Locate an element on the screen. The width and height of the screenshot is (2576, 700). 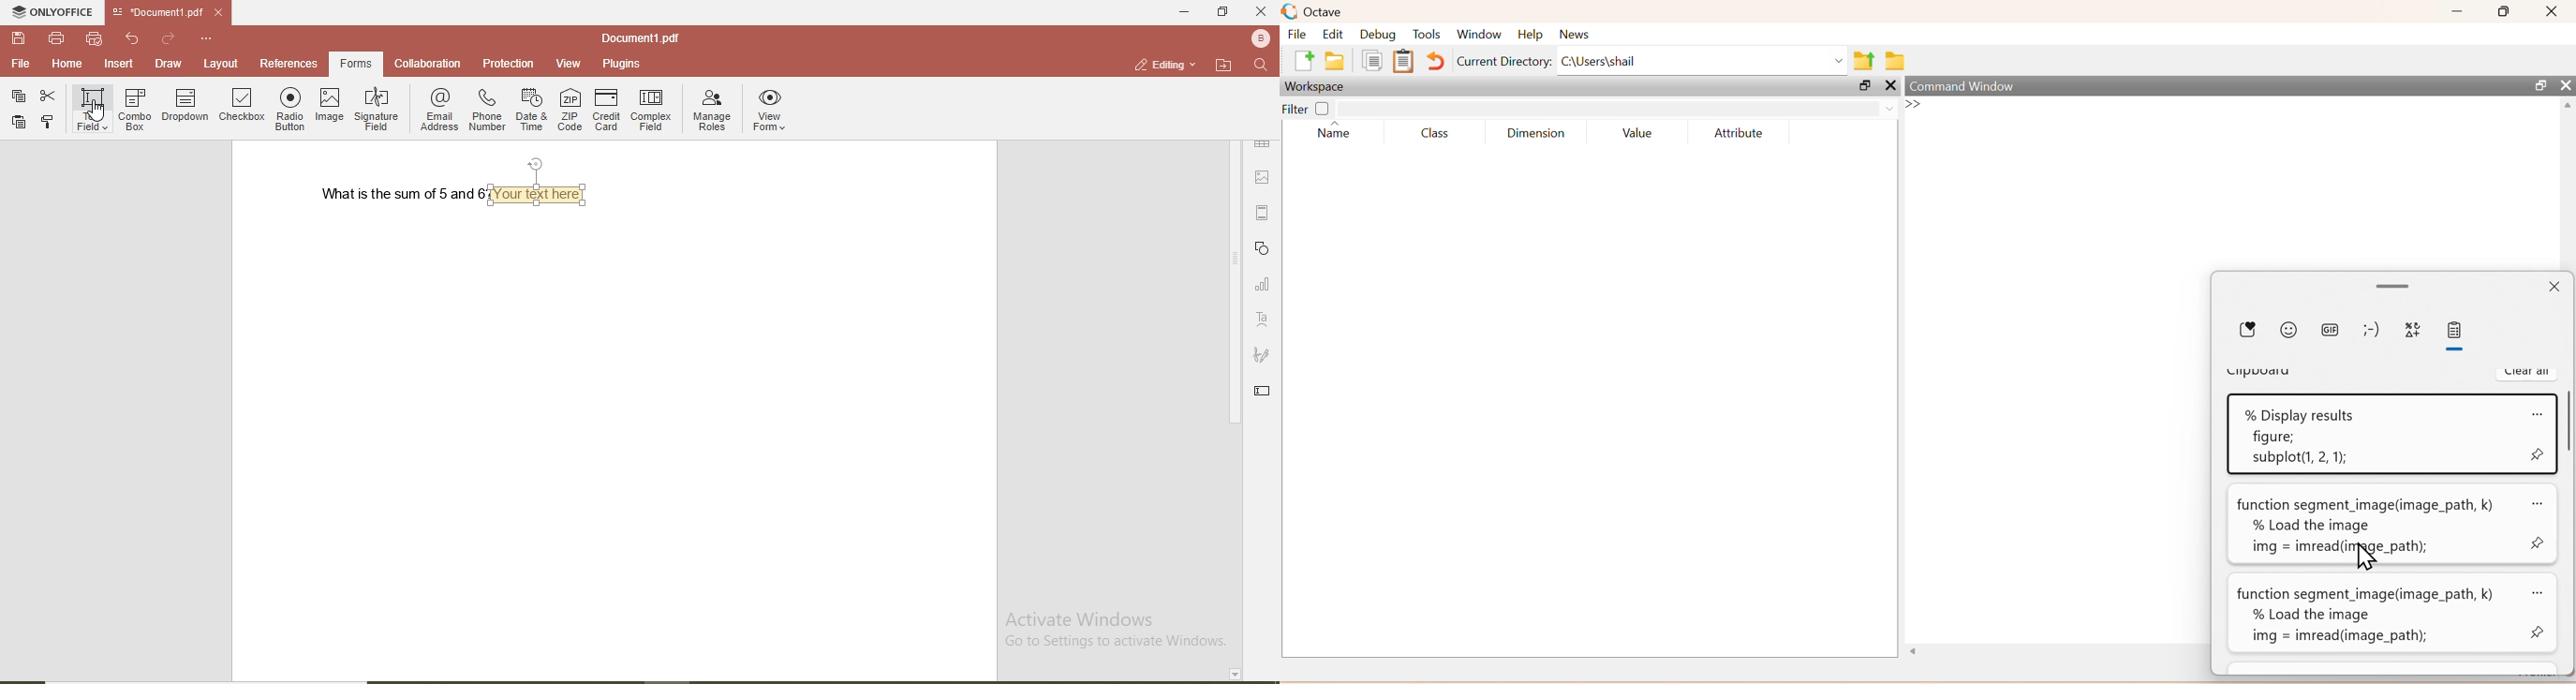
News is located at coordinates (1573, 36).